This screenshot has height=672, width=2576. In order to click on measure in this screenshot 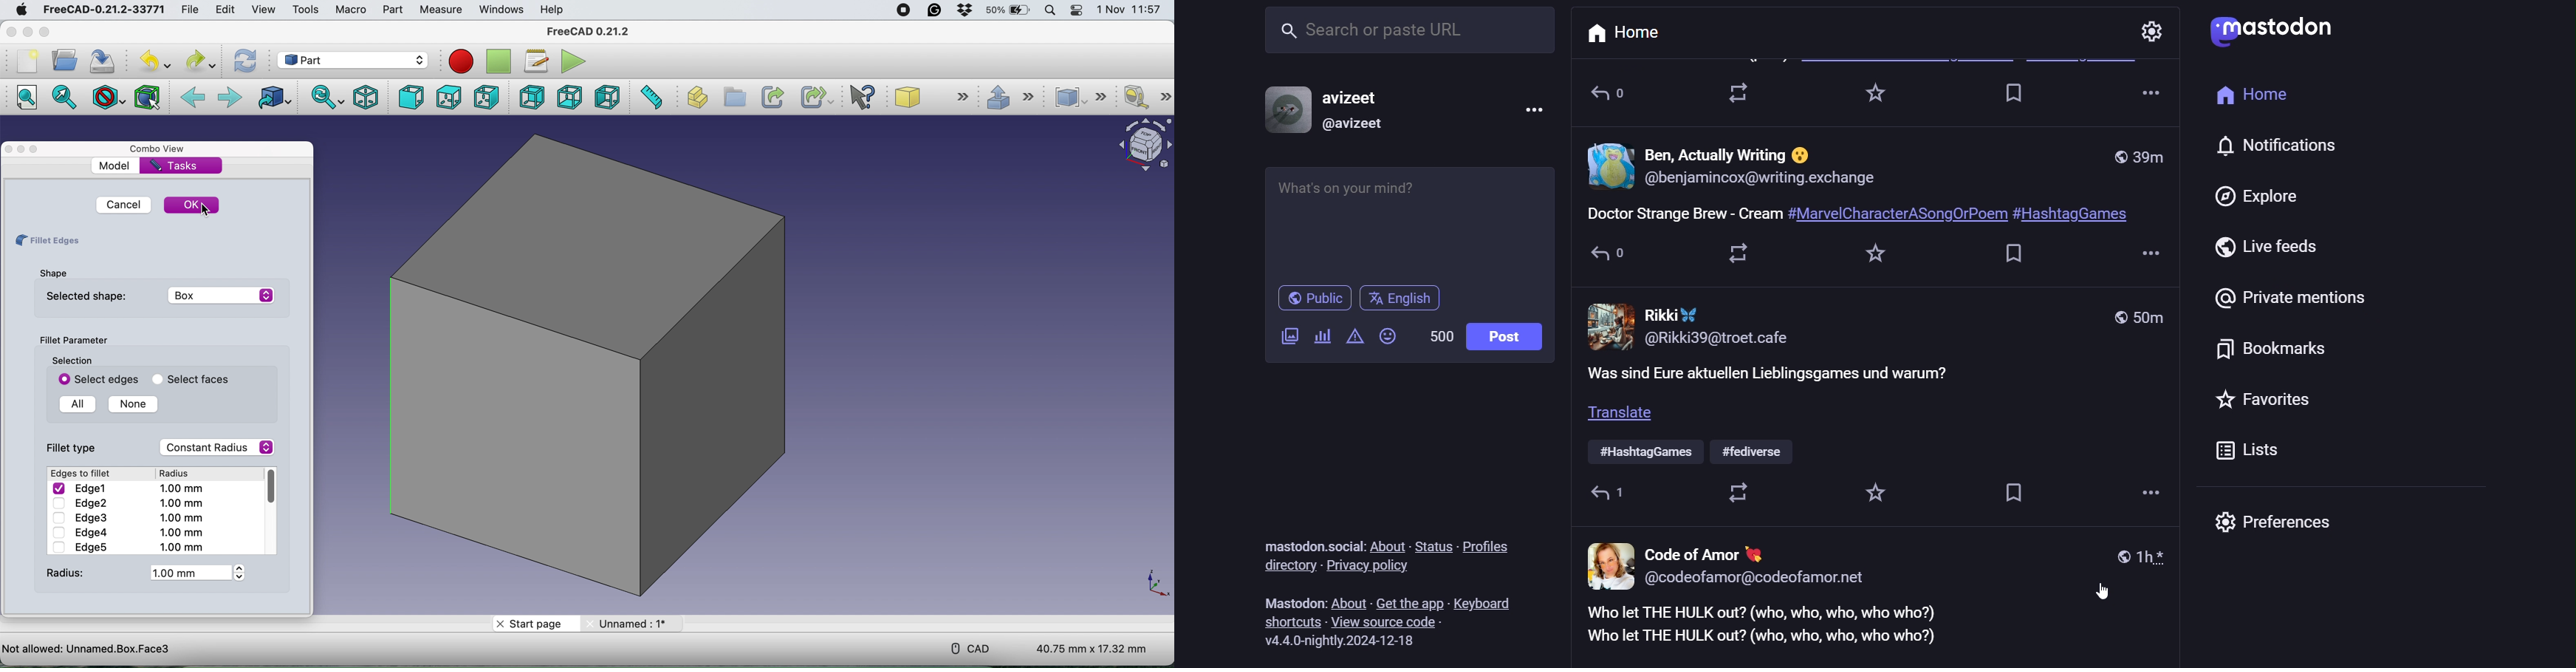, I will do `click(441, 10)`.